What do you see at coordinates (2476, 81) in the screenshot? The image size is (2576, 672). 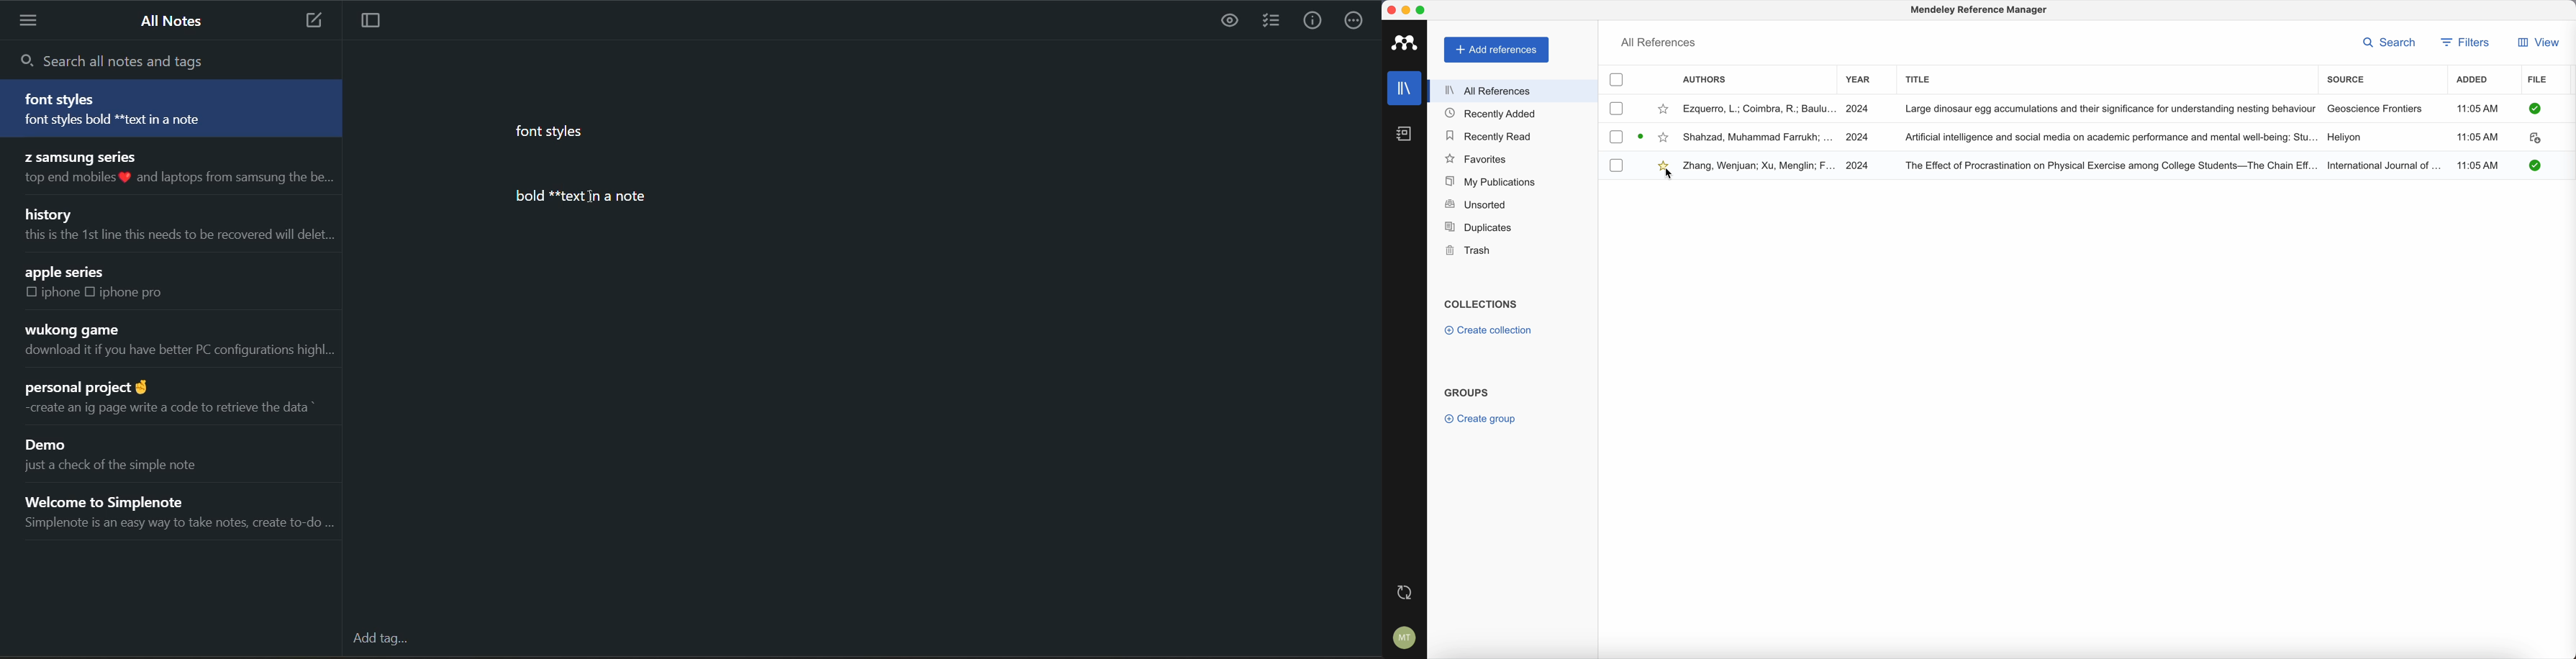 I see `added` at bounding box center [2476, 81].